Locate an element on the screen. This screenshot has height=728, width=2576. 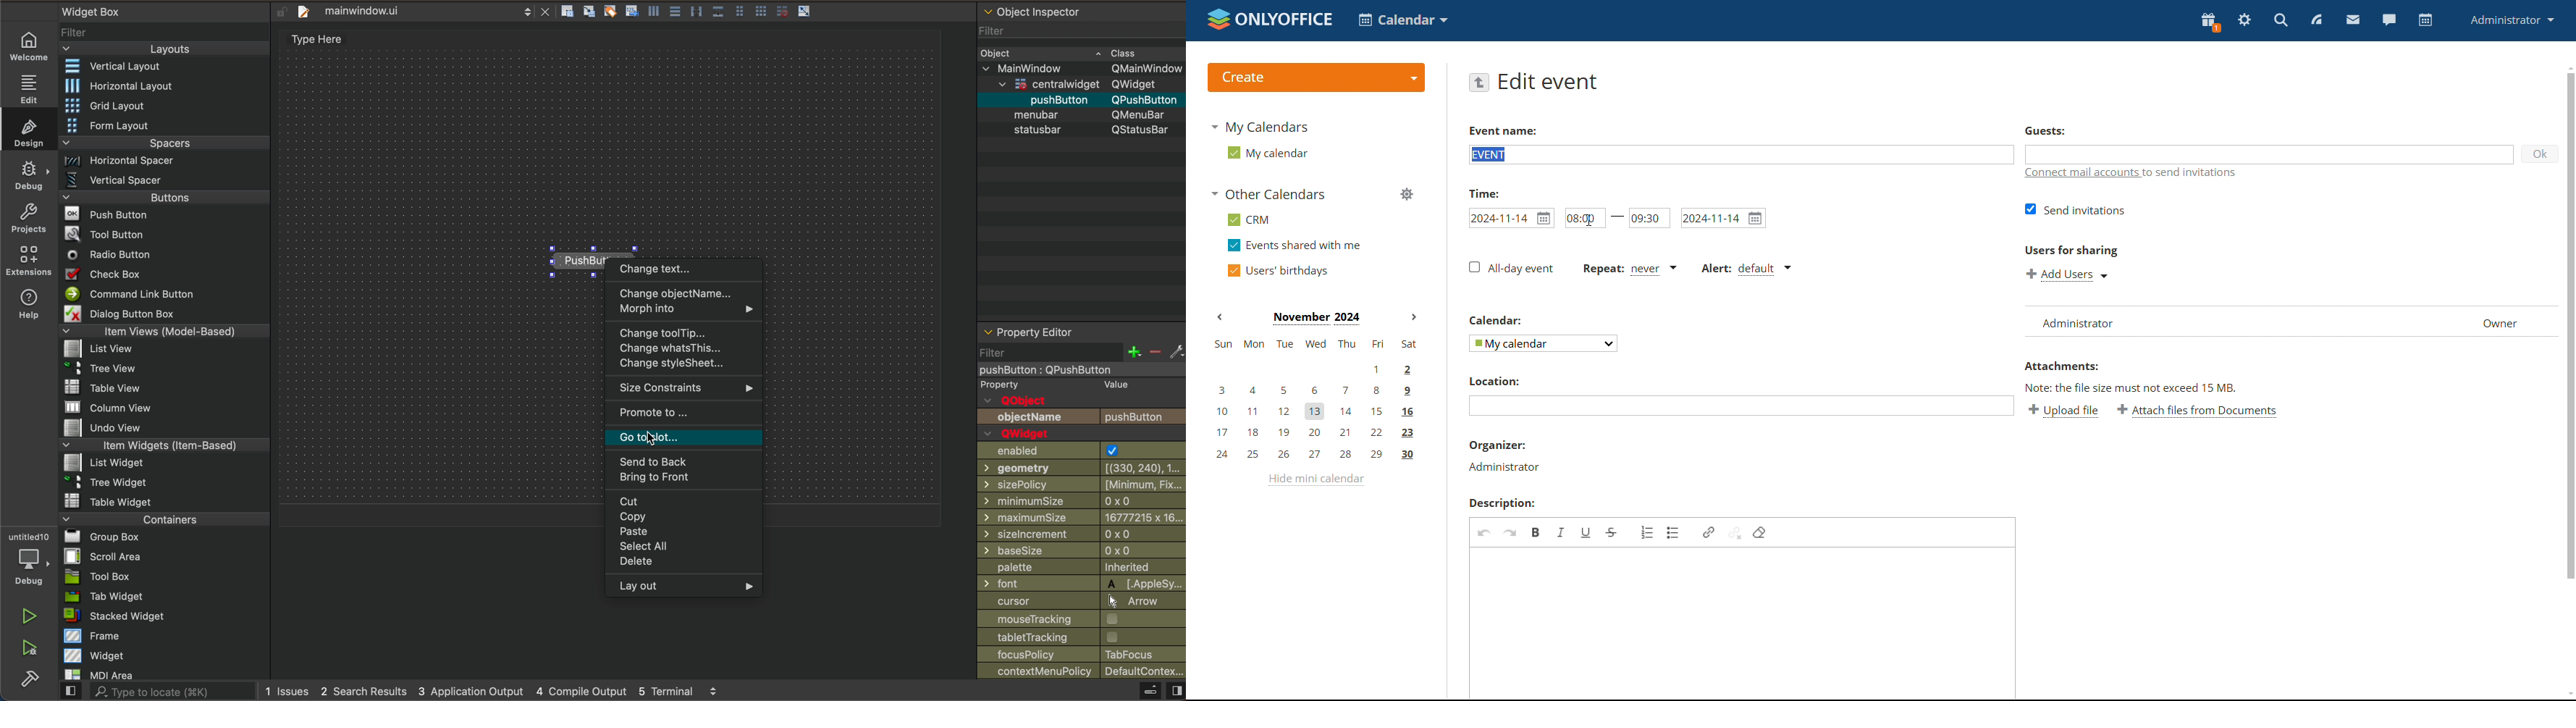
bold is located at coordinates (1536, 532).